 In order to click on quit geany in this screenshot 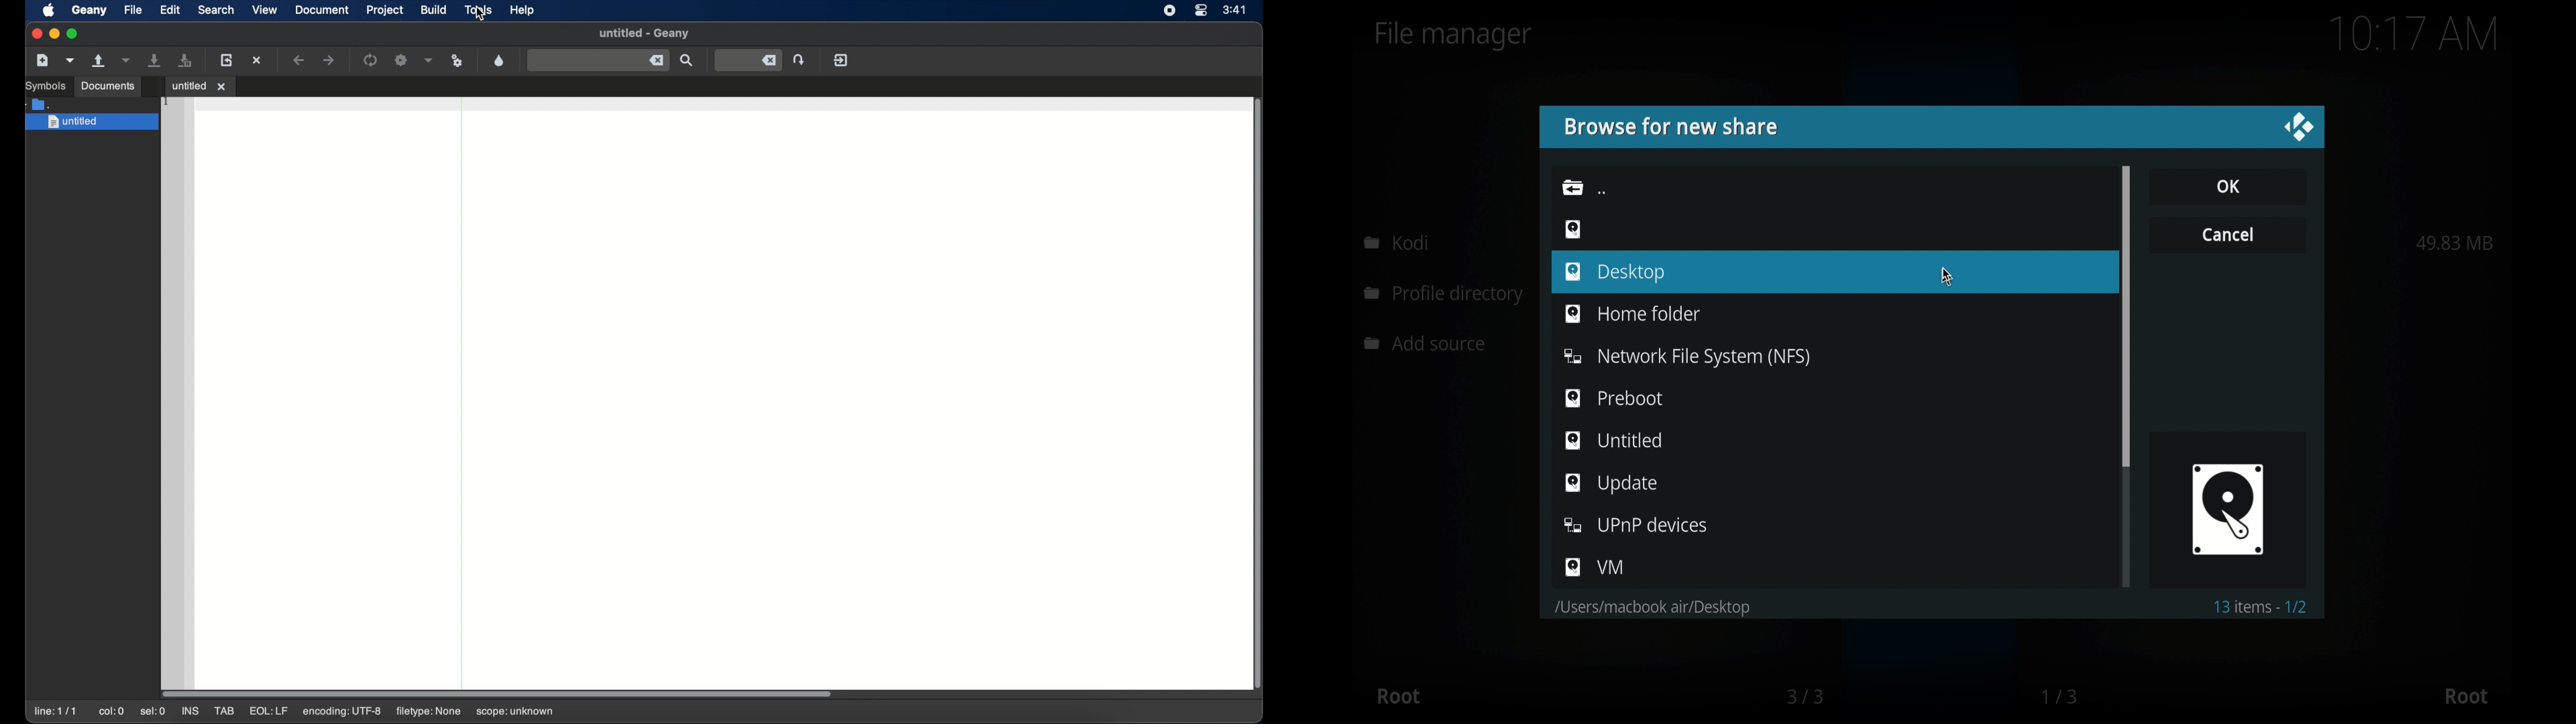, I will do `click(841, 60)`.